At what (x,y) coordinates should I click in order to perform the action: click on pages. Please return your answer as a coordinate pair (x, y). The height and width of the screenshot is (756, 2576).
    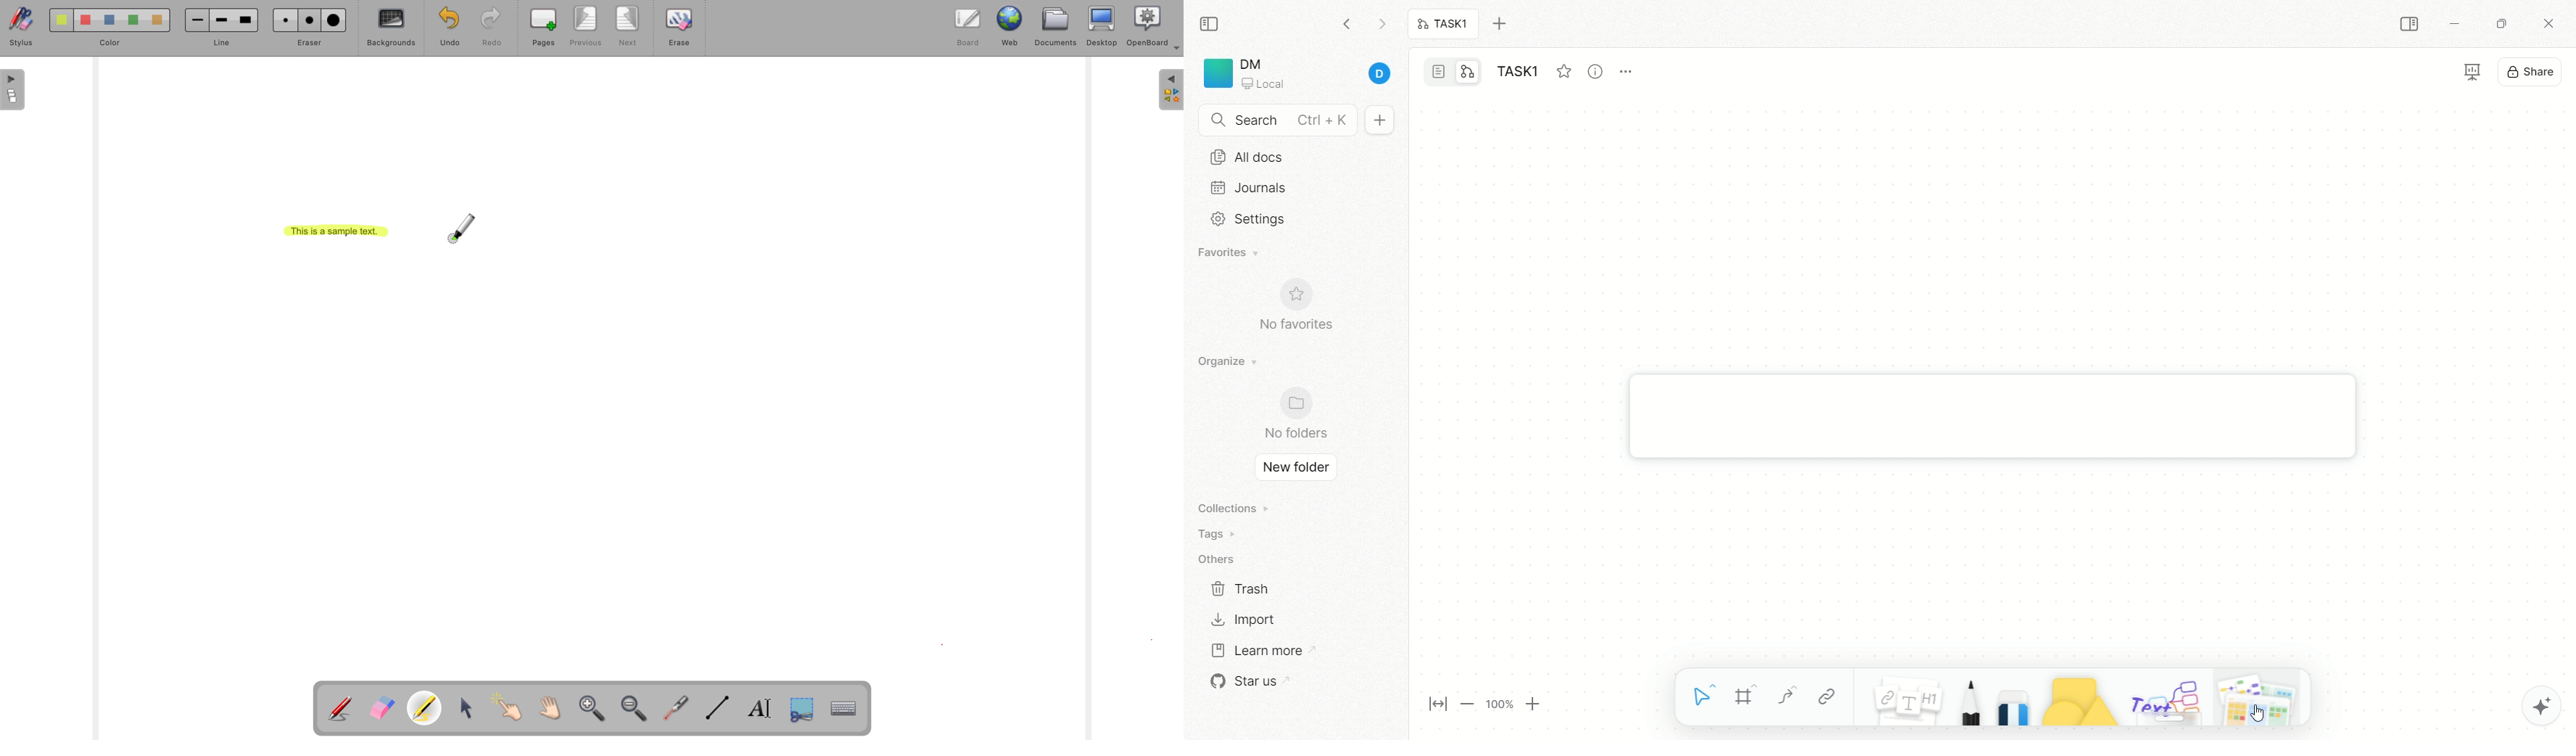
    Looking at the image, I should click on (540, 28).